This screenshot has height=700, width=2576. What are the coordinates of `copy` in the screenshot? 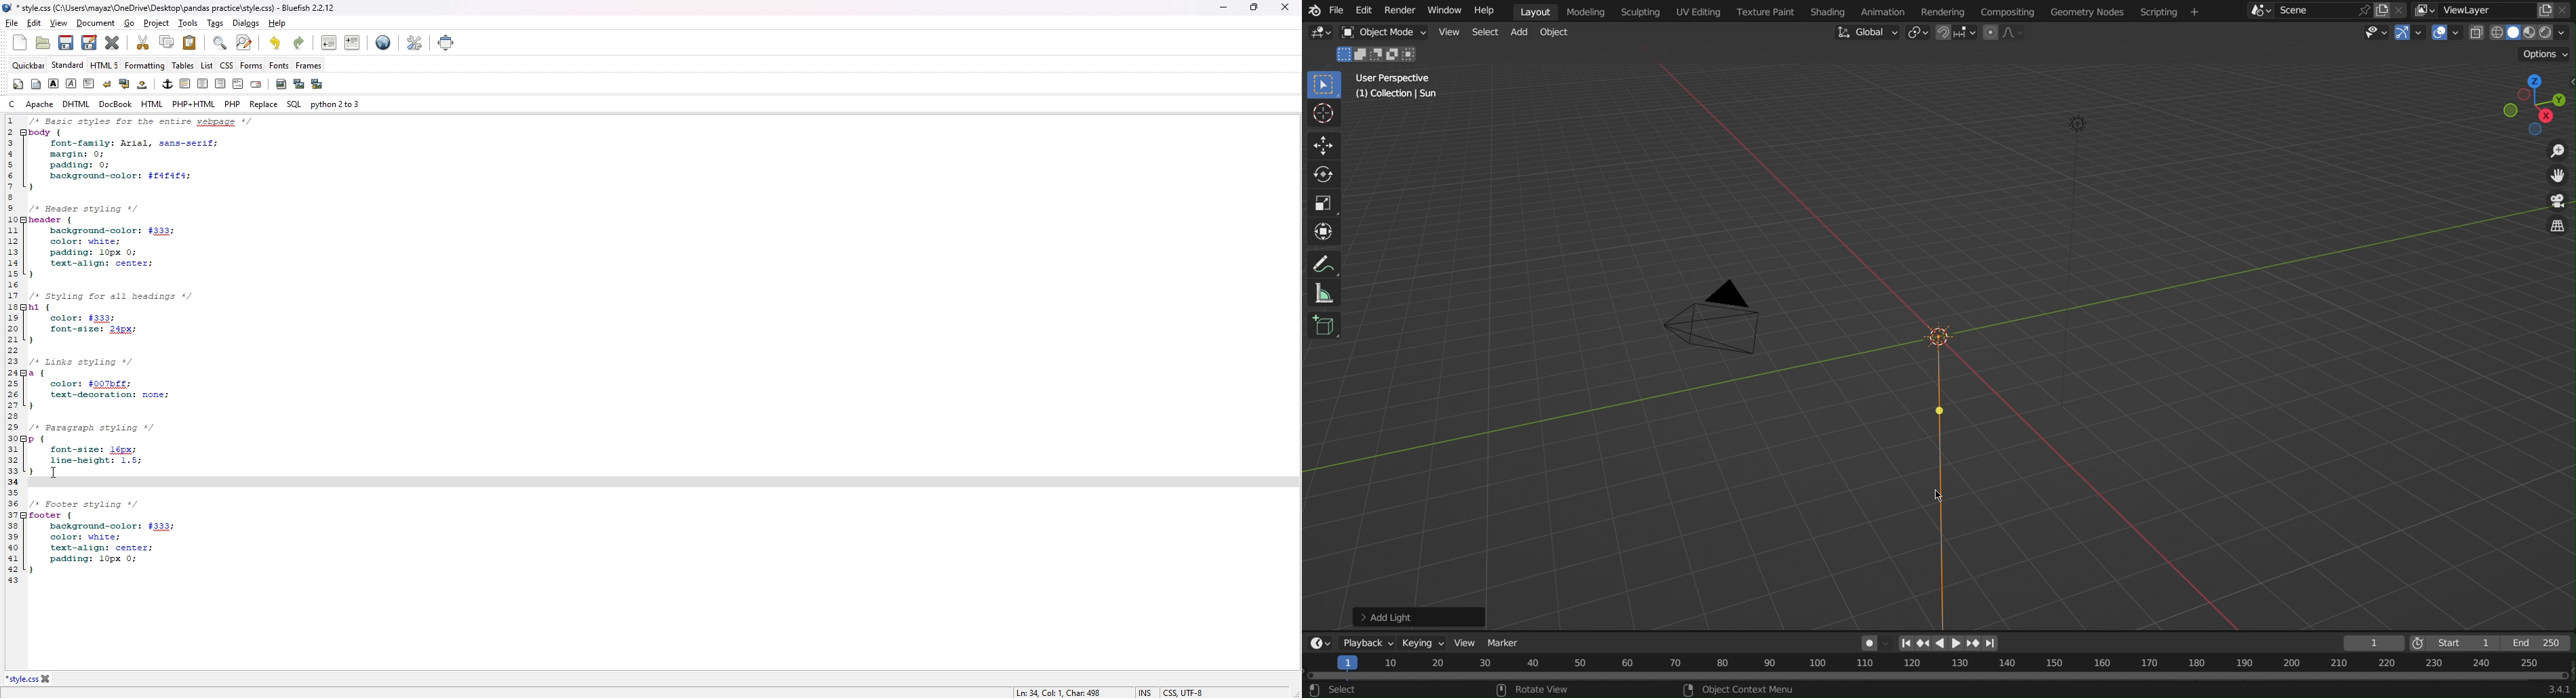 It's located at (167, 41).